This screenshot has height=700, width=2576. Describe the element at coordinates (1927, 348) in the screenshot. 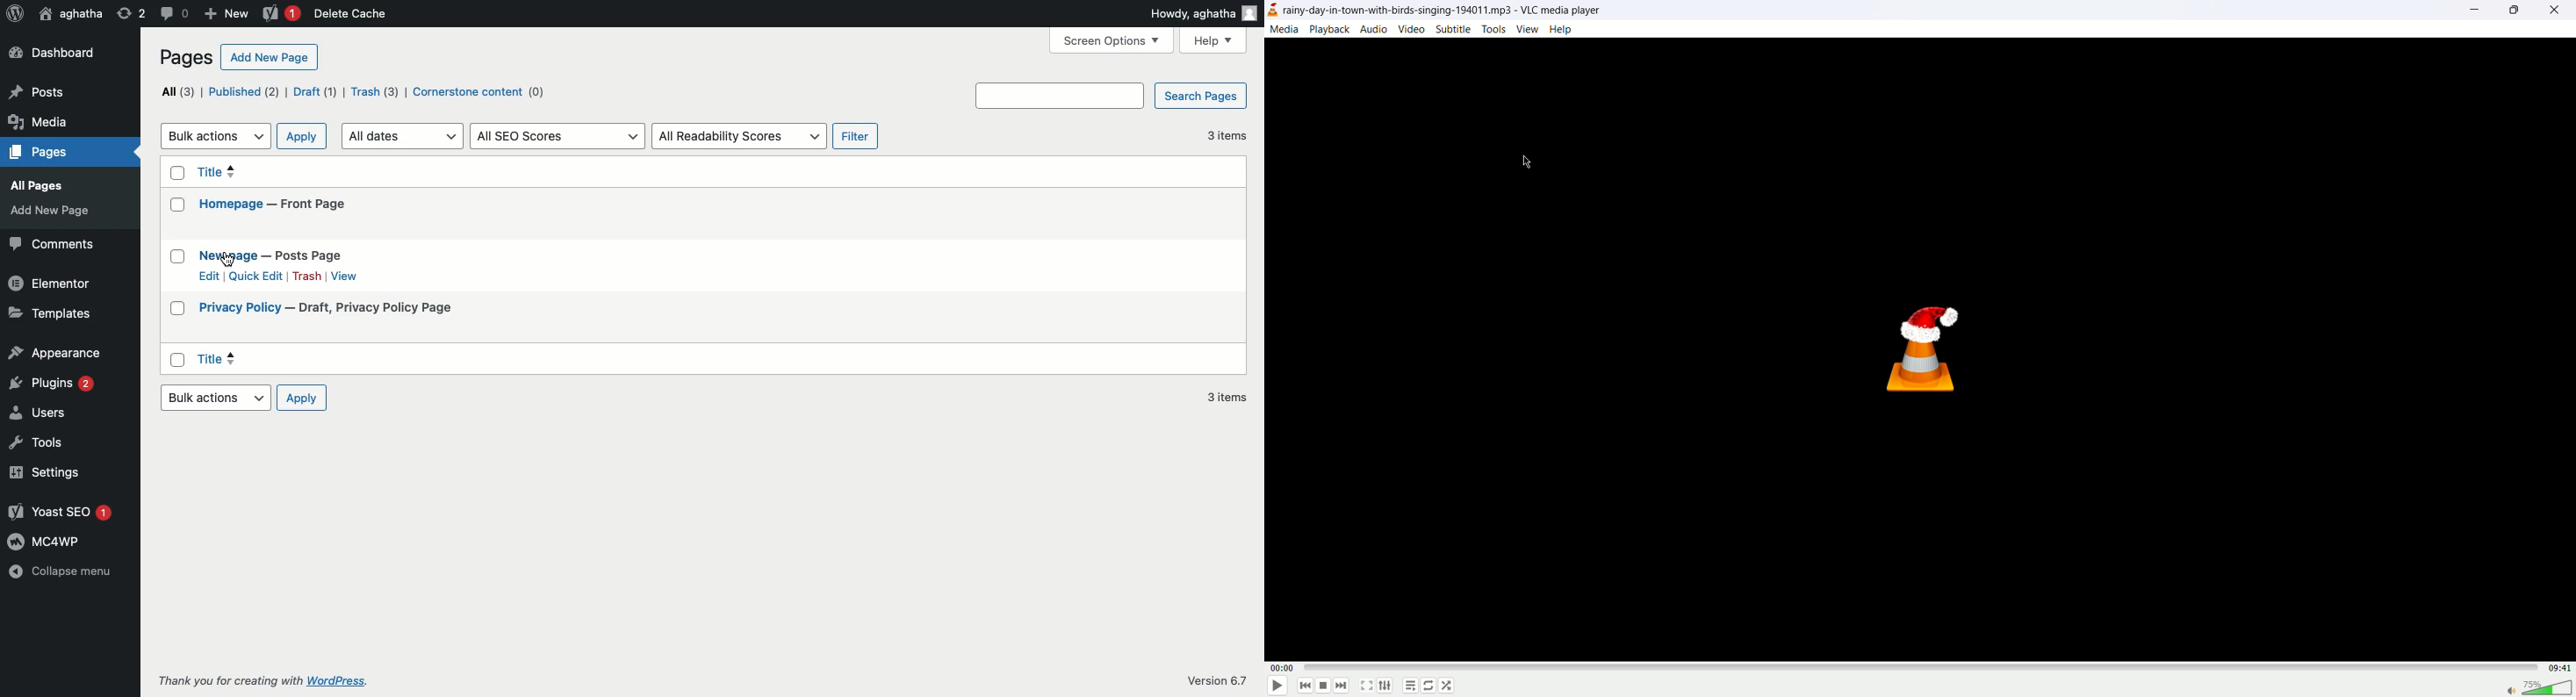

I see `VLC Icon` at that location.